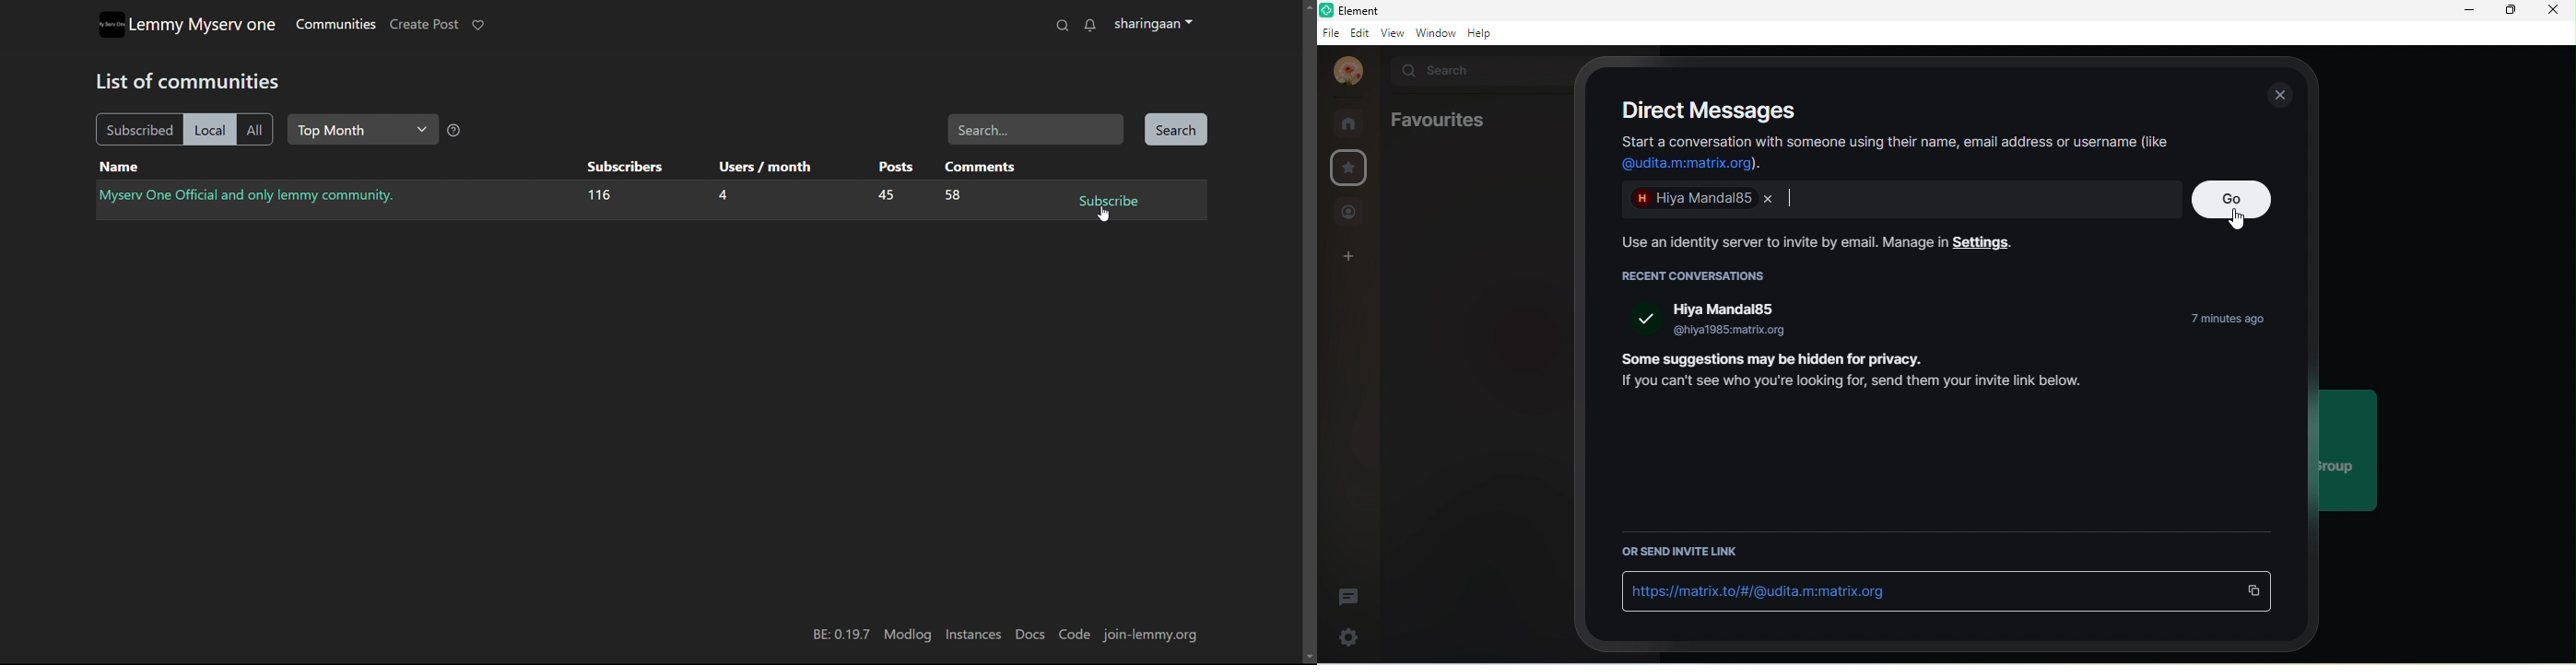 Image resolution: width=2576 pixels, height=672 pixels. What do you see at coordinates (2279, 95) in the screenshot?
I see `close` at bounding box center [2279, 95].